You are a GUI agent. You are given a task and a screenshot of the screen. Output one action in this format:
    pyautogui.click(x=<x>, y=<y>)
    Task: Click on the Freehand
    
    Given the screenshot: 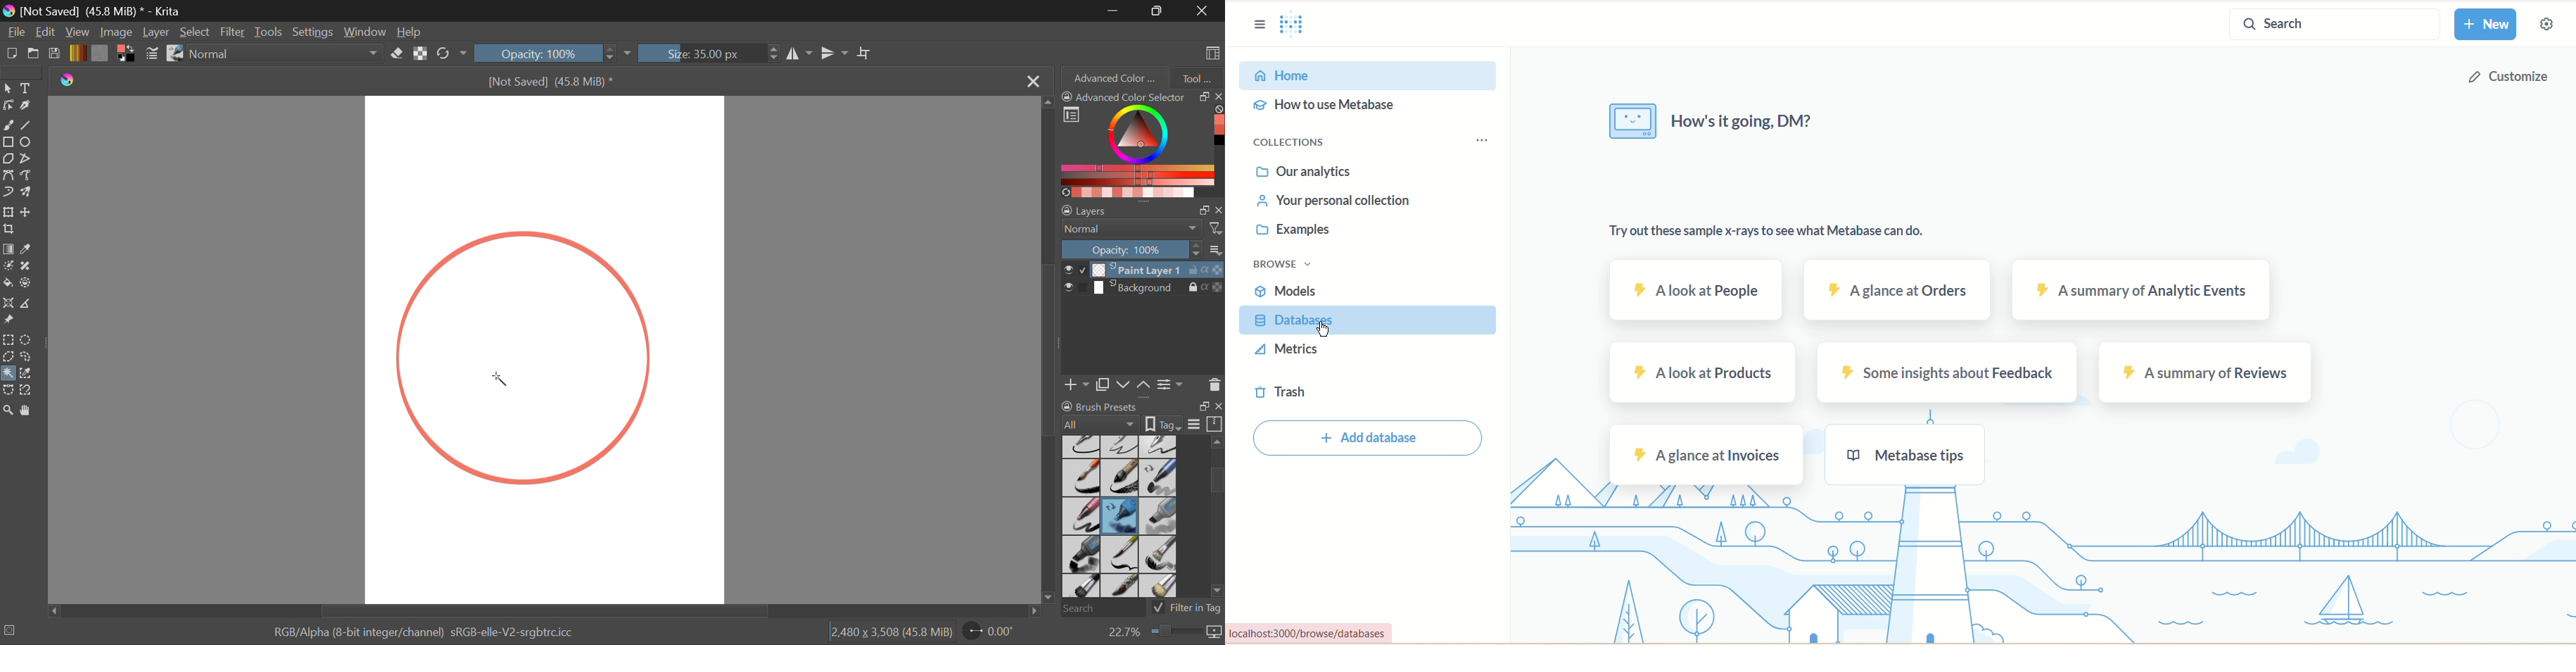 What is the action you would take?
    pyautogui.click(x=9, y=125)
    